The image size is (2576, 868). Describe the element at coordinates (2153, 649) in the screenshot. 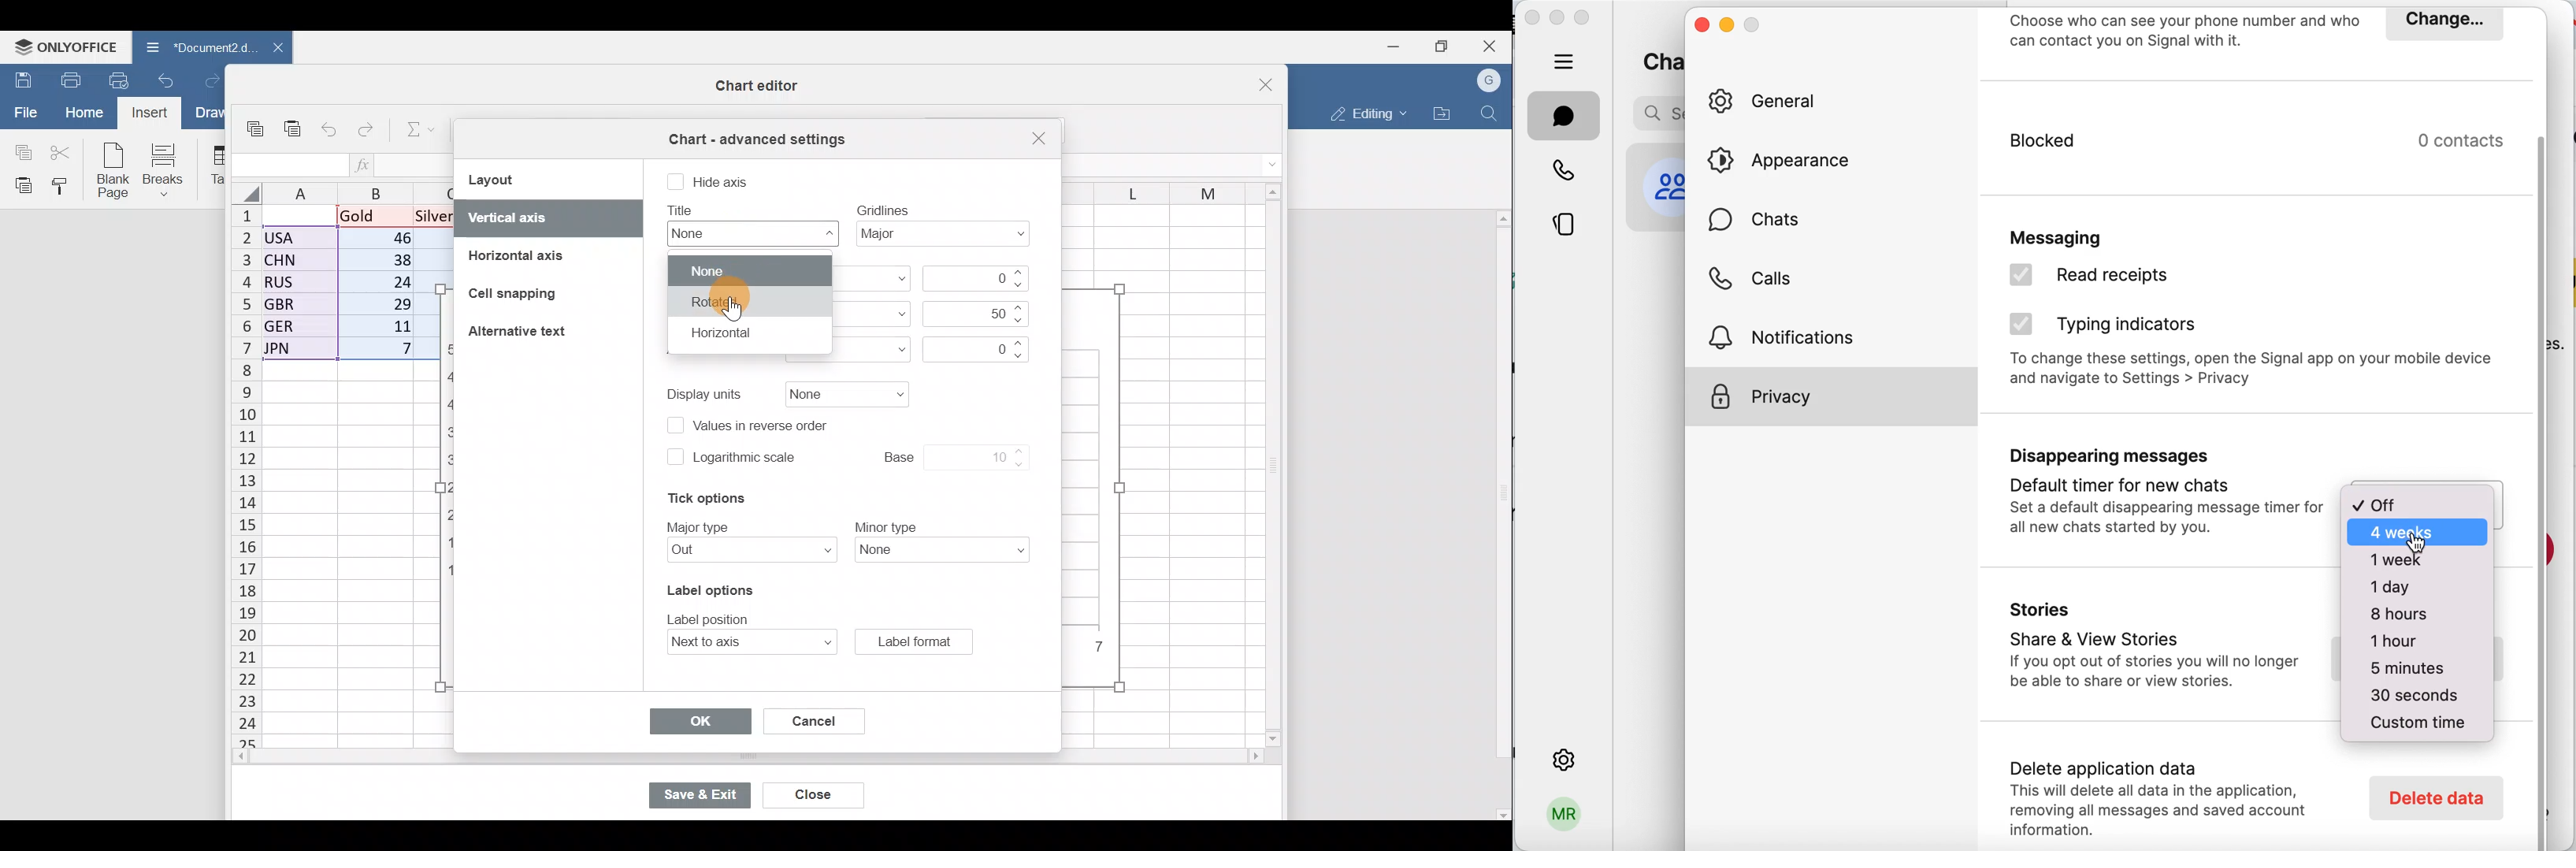

I see `share and view stories` at that location.